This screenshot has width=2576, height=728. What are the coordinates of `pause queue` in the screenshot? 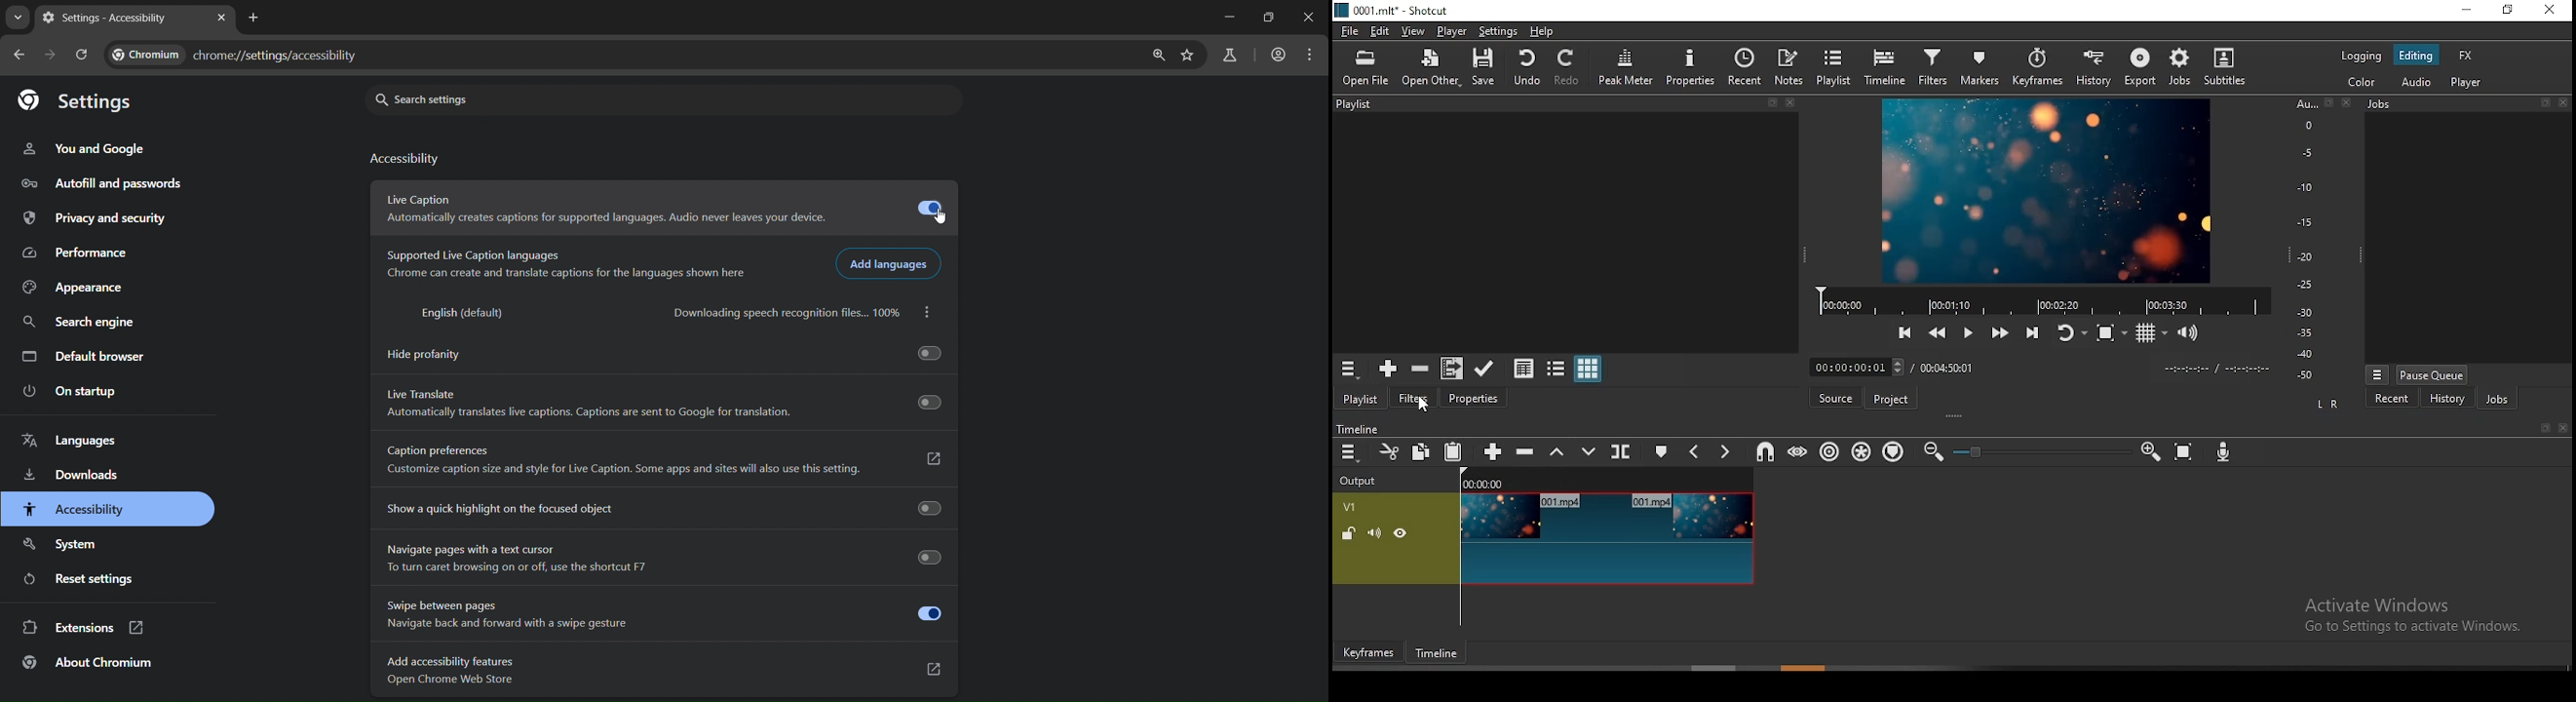 It's located at (2431, 374).